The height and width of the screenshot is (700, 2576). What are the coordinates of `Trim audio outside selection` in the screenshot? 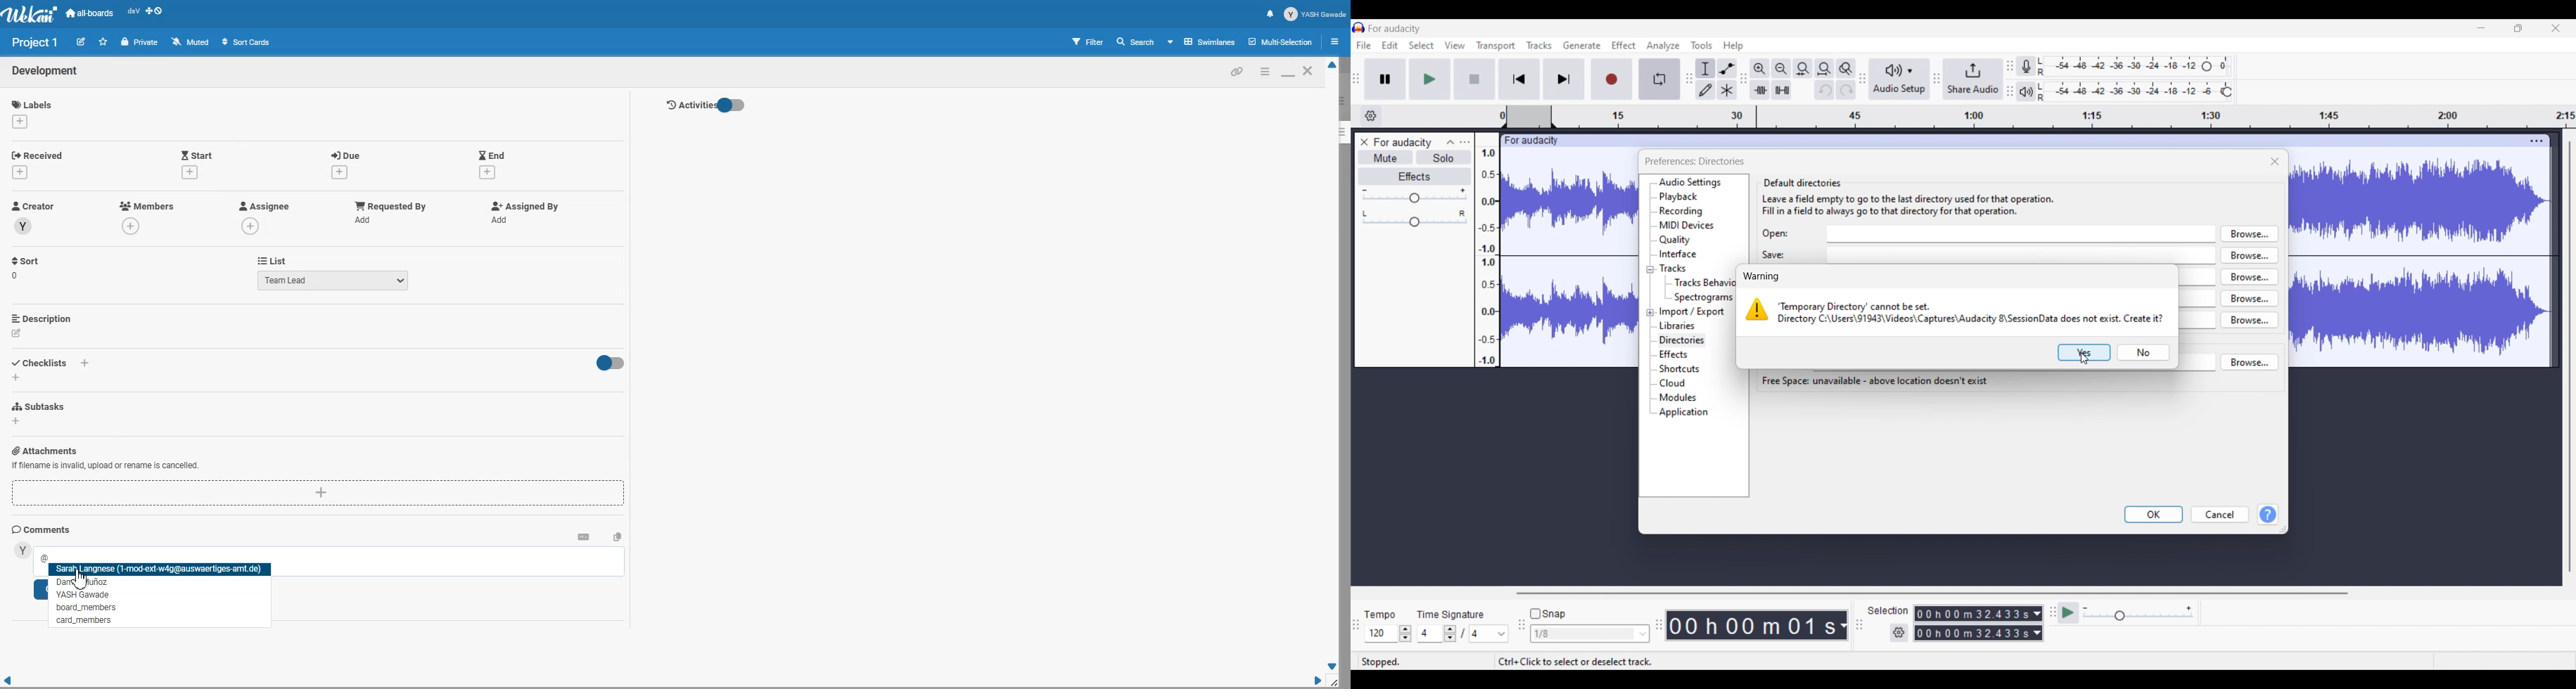 It's located at (1760, 89).